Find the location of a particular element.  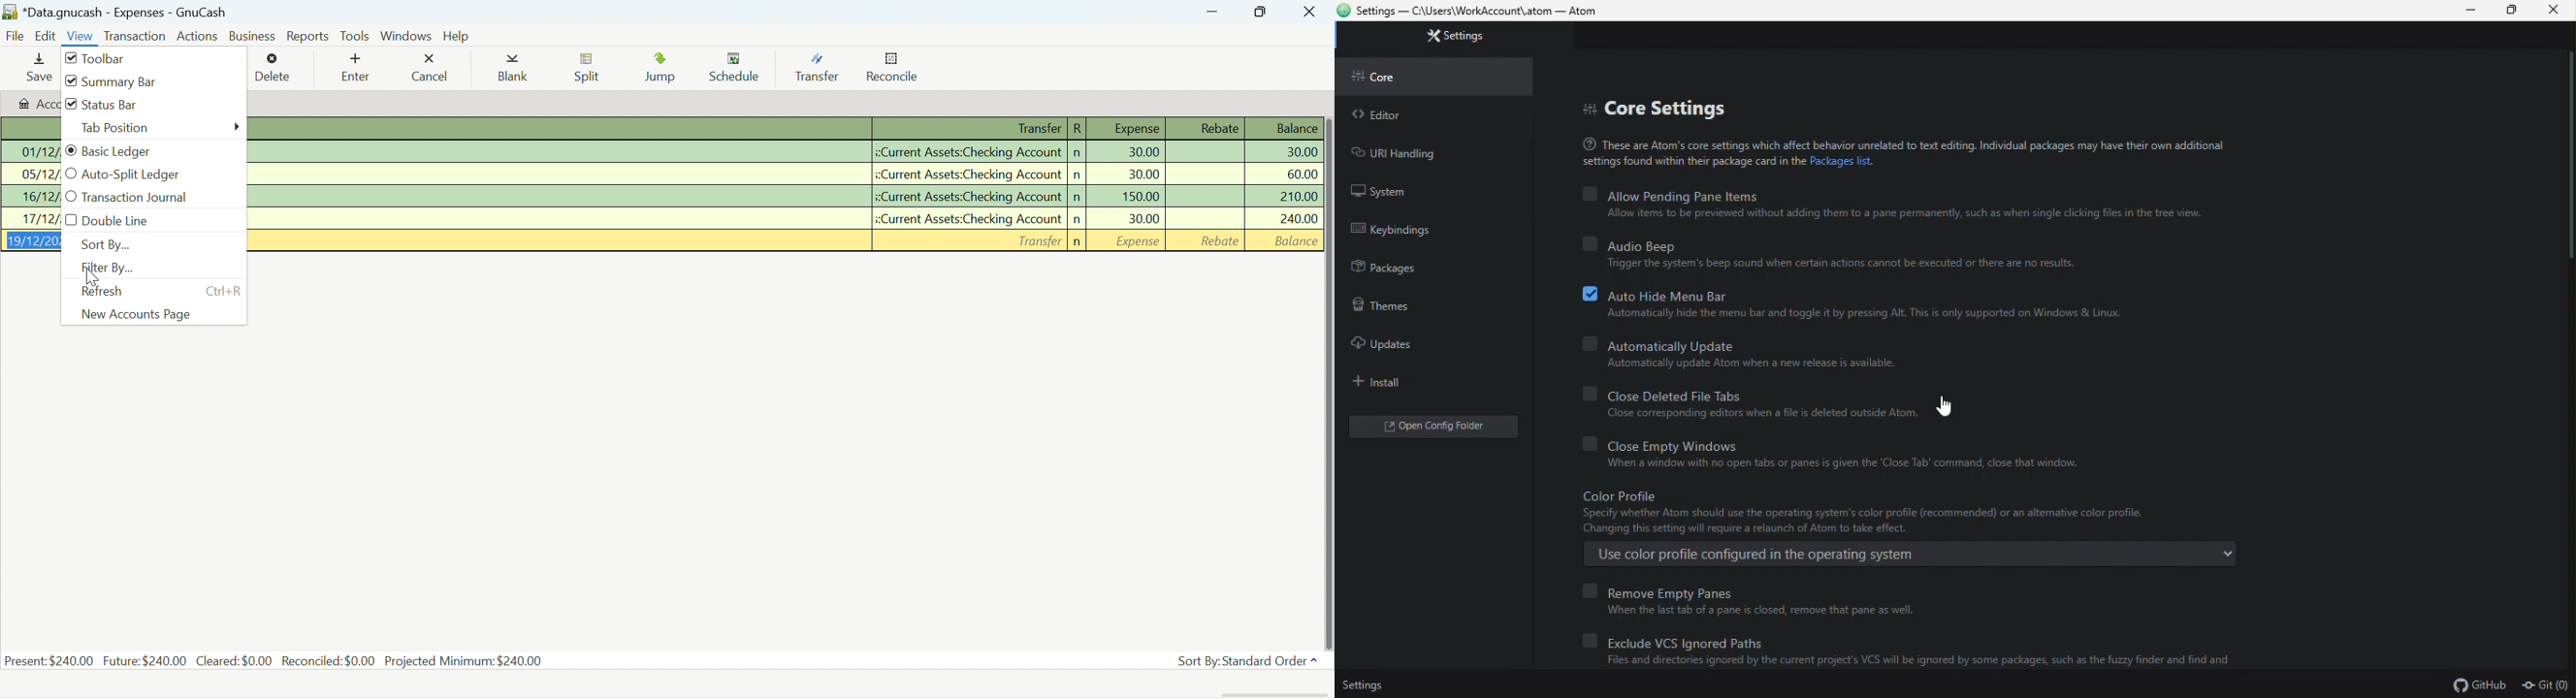

Checkbox is located at coordinates (70, 196).